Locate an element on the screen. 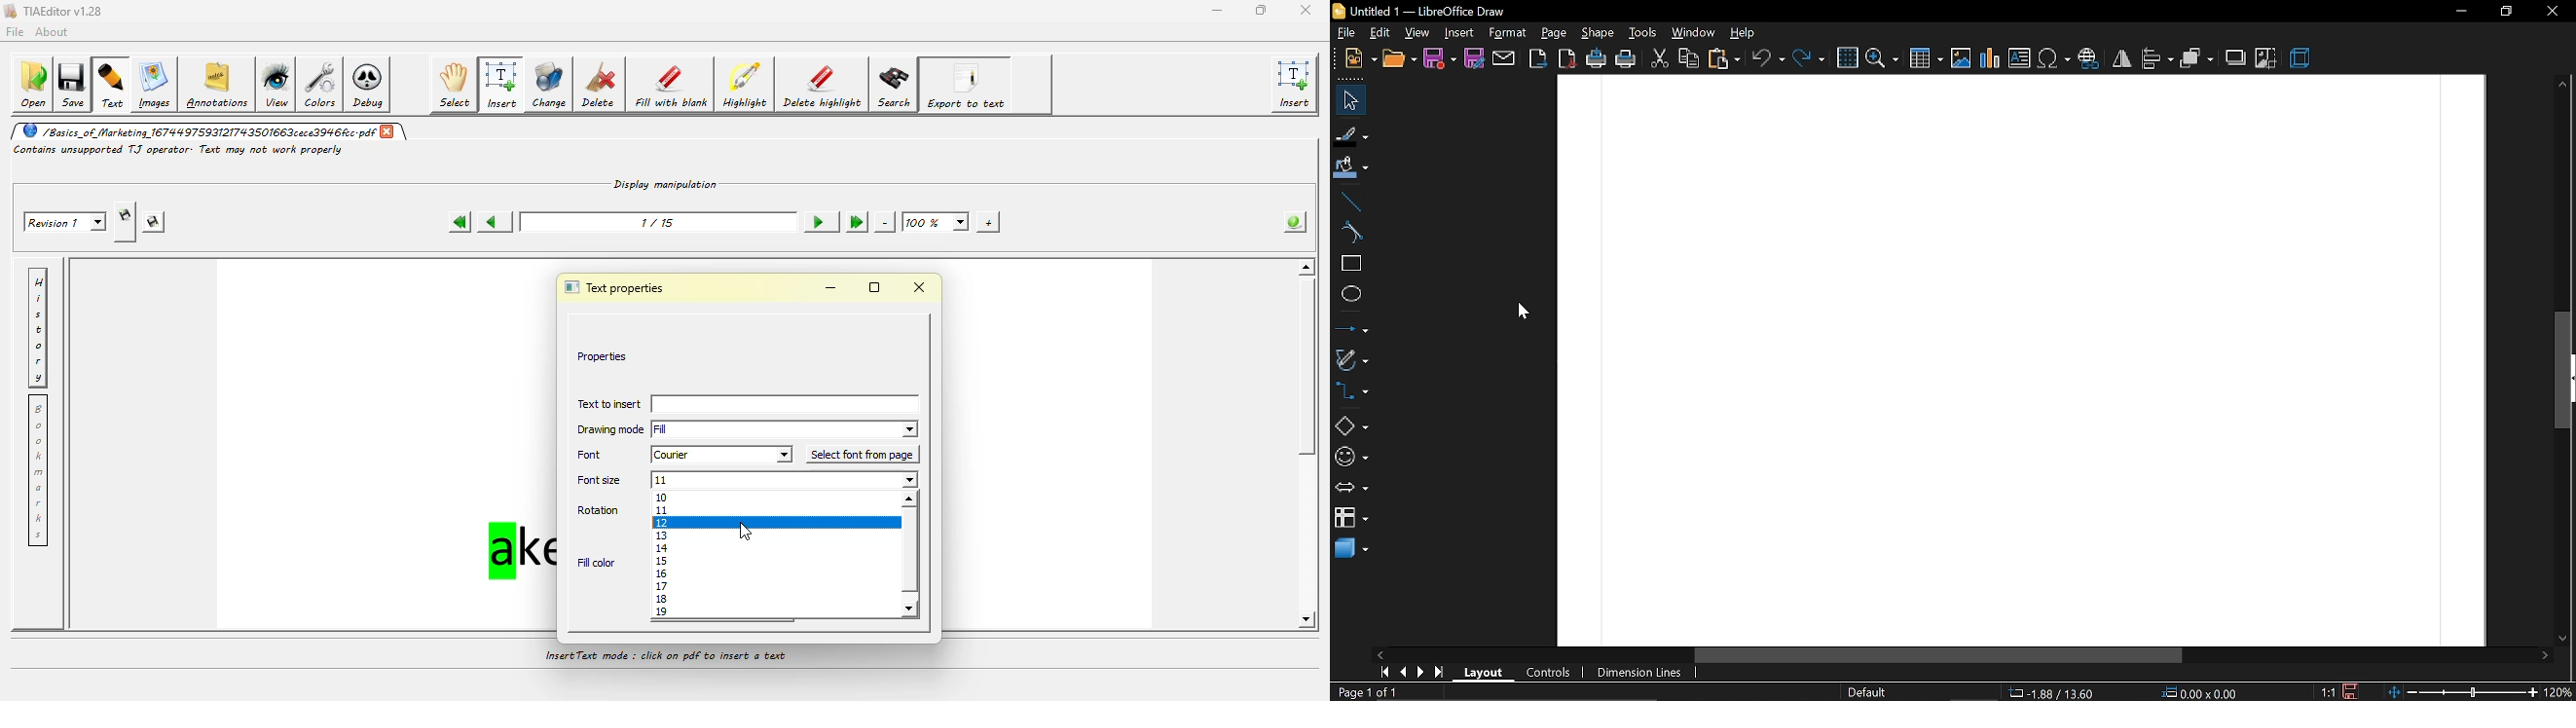  flip is located at coordinates (2120, 61).